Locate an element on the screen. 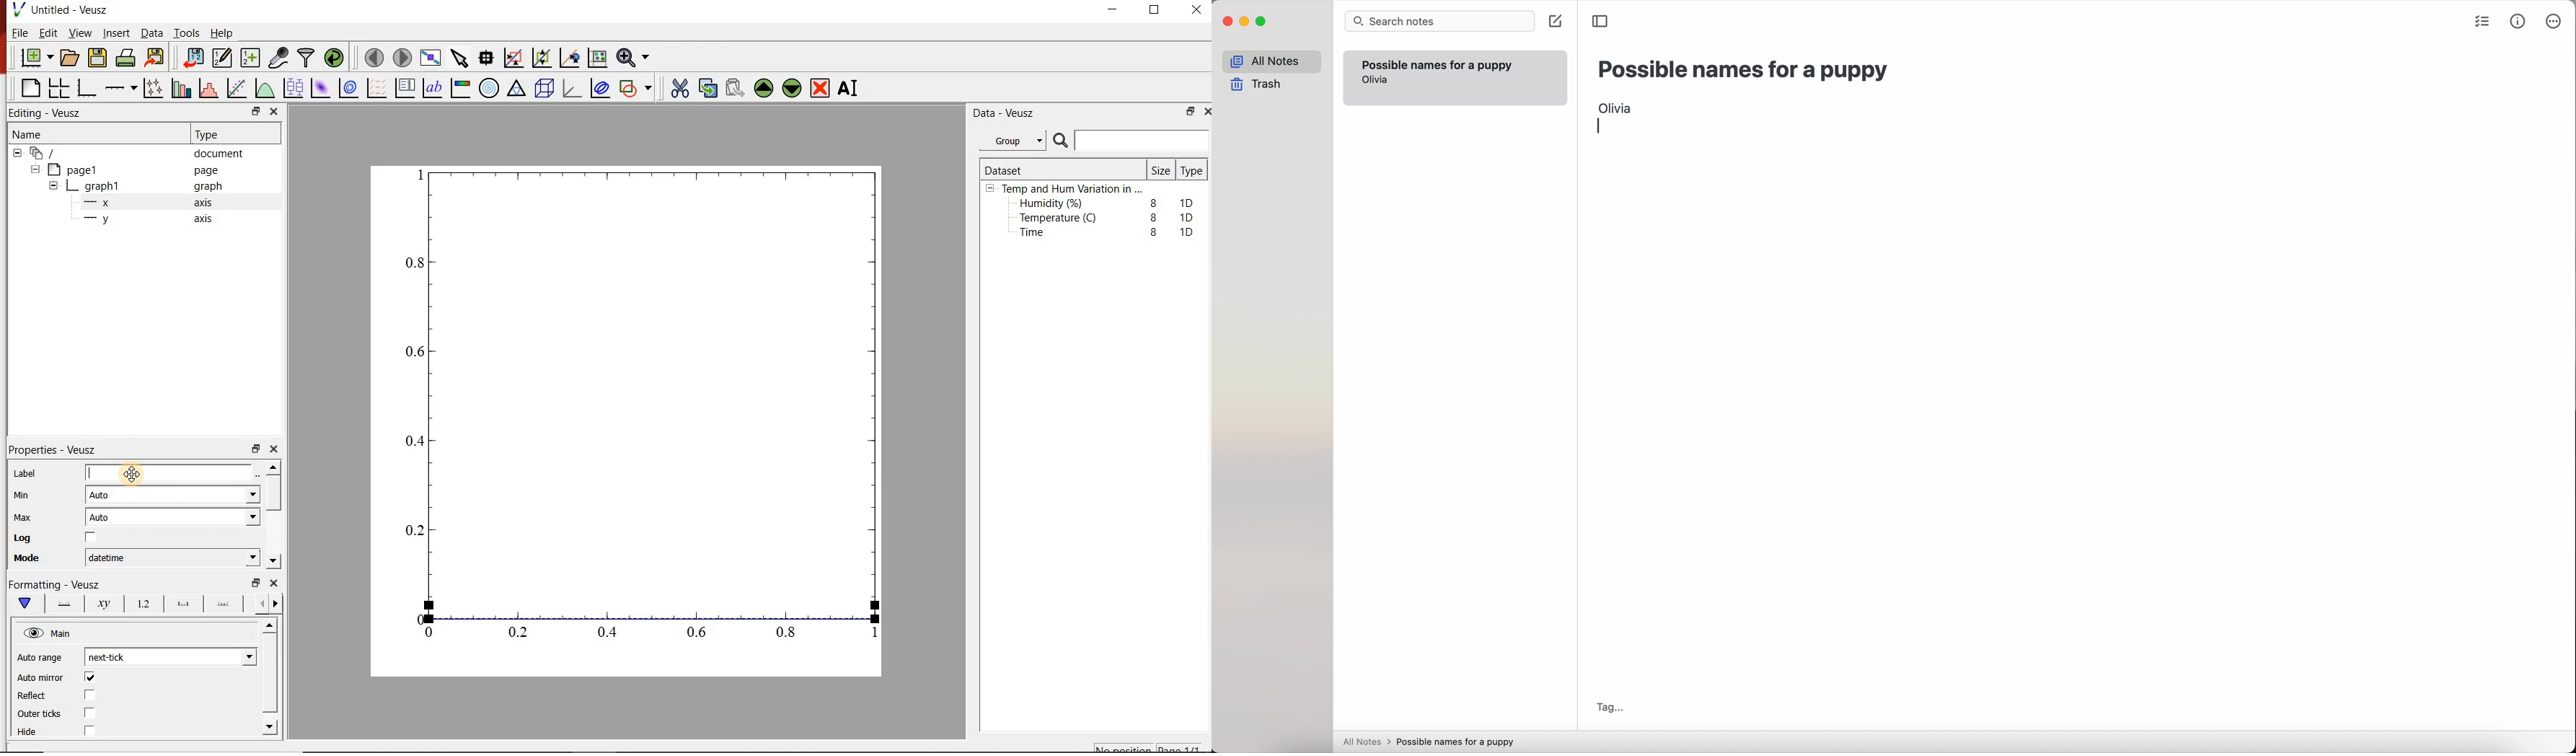 This screenshot has height=756, width=2576. 3d graph is located at coordinates (574, 90).